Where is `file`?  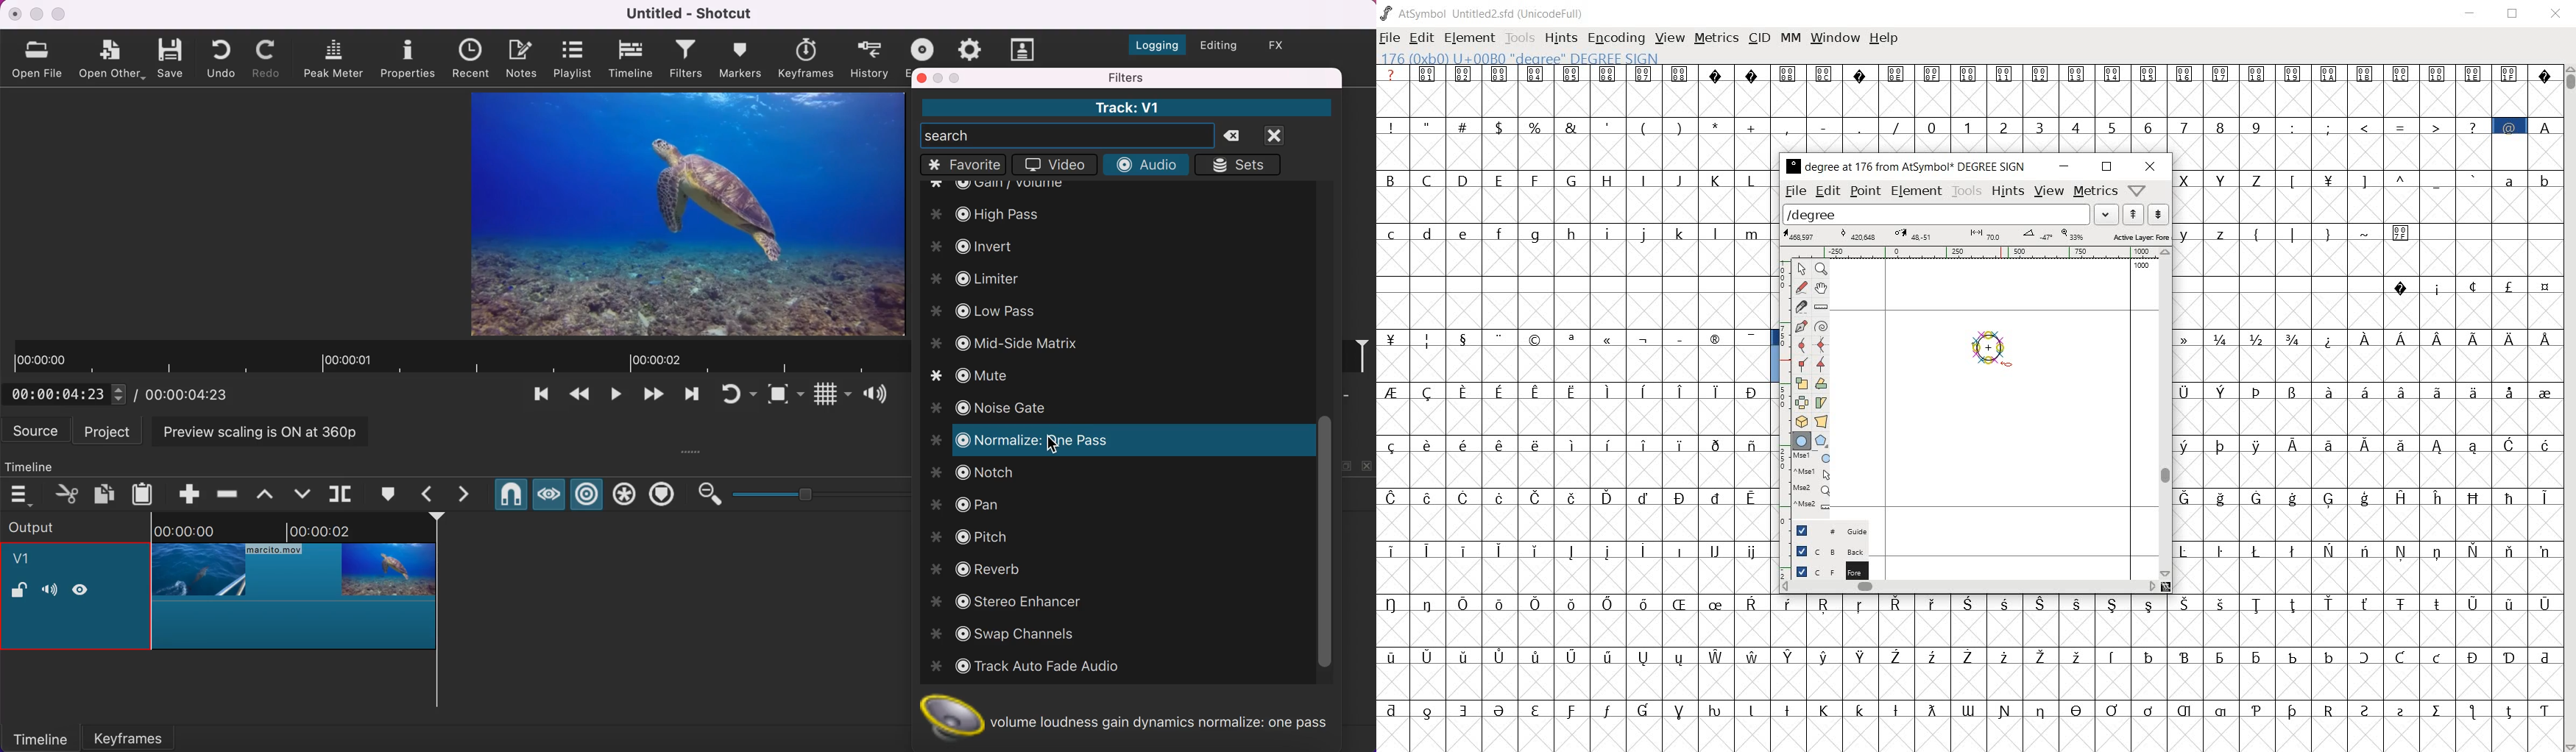 file is located at coordinates (1390, 39).